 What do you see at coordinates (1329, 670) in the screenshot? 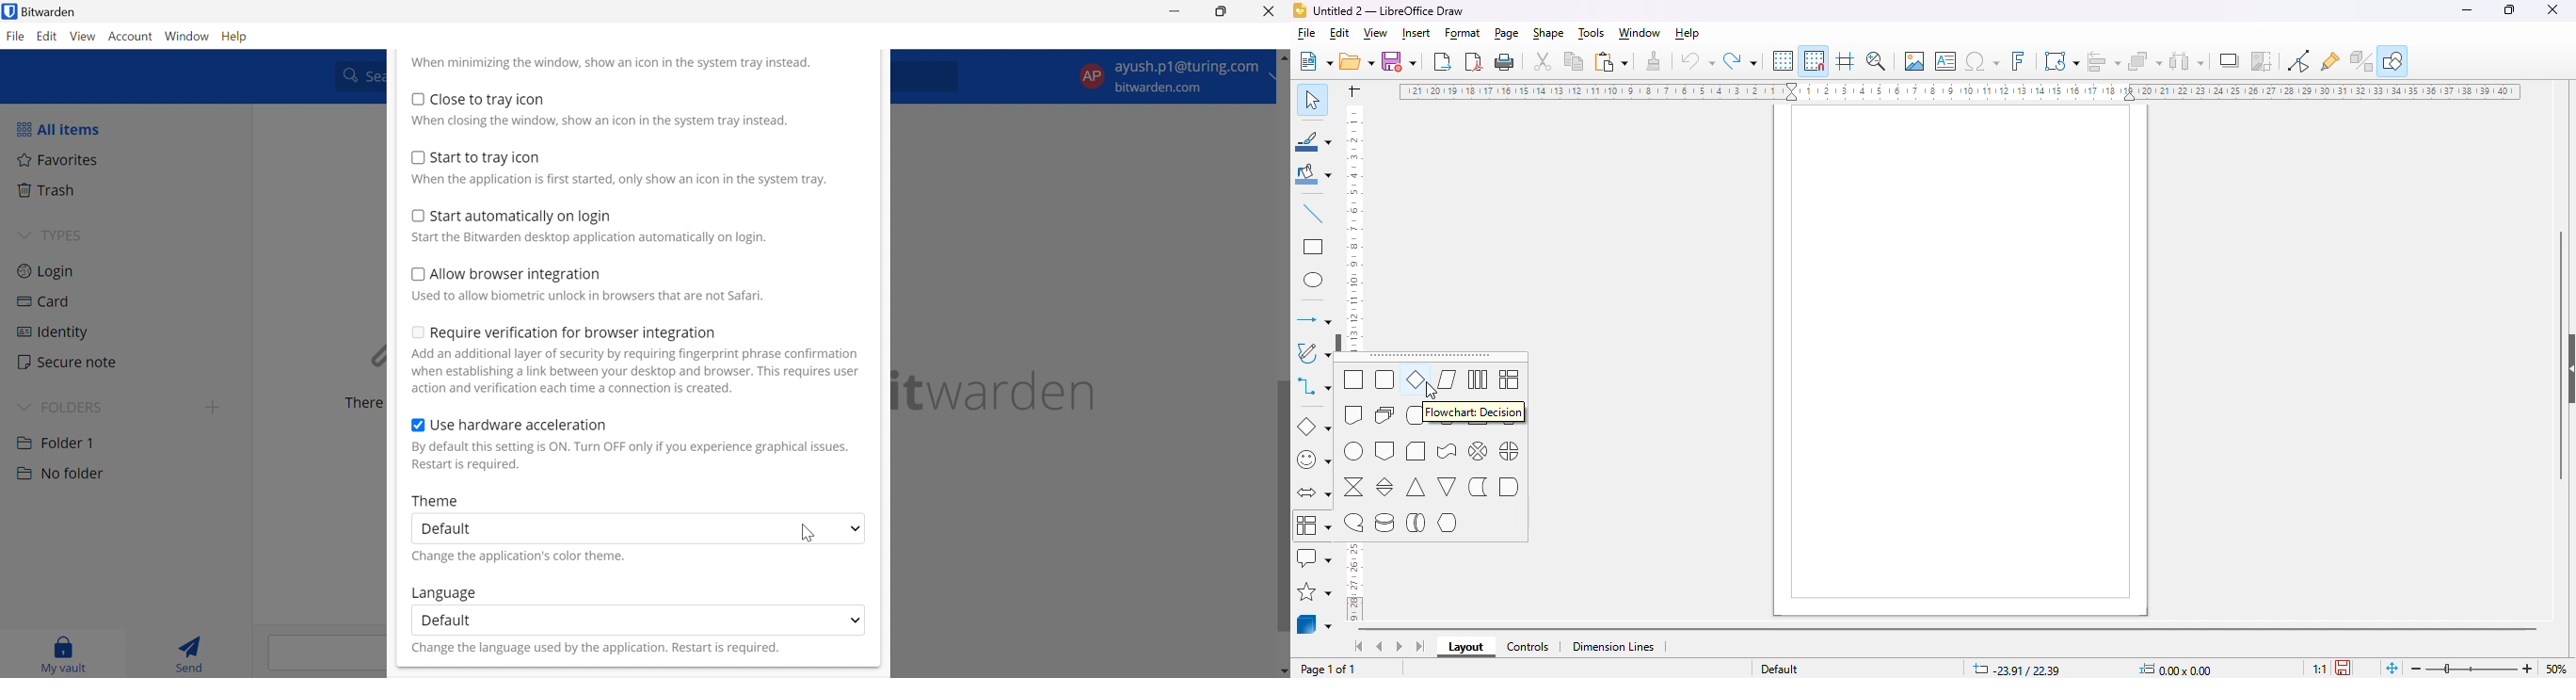
I see `page 1 of 1` at bounding box center [1329, 670].